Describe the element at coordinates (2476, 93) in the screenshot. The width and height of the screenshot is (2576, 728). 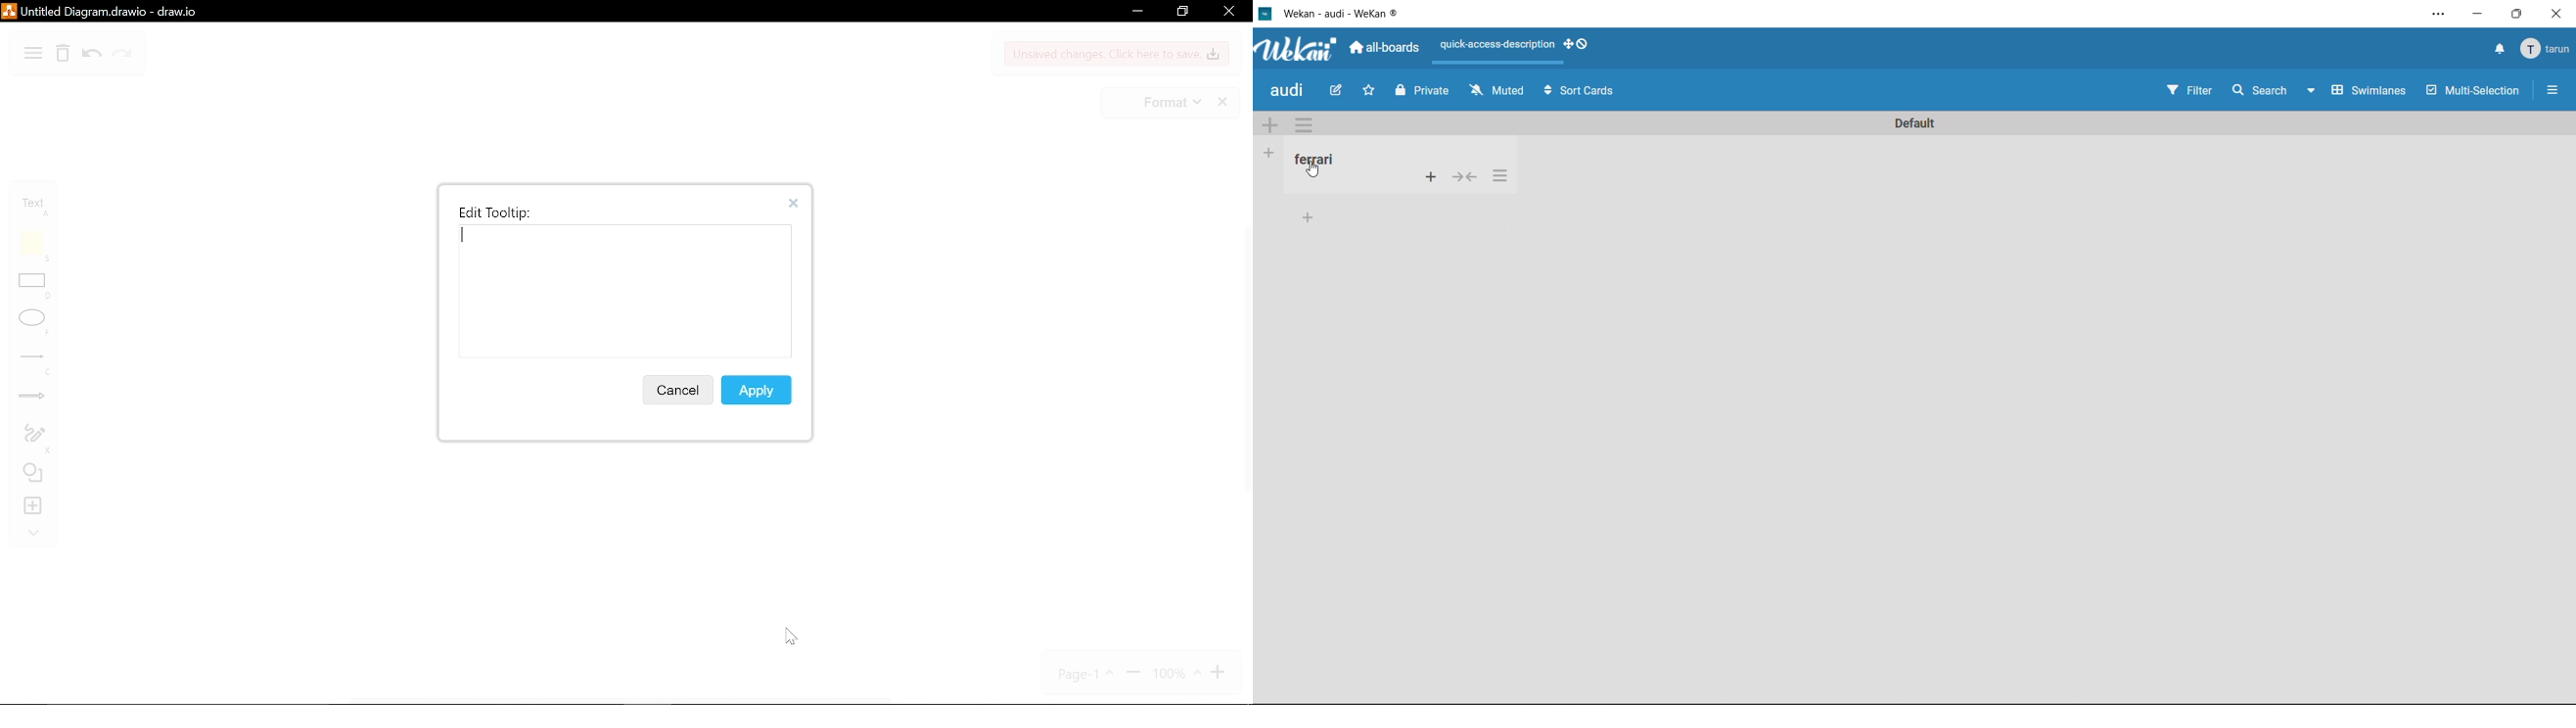
I see `Multi-Selection` at that location.